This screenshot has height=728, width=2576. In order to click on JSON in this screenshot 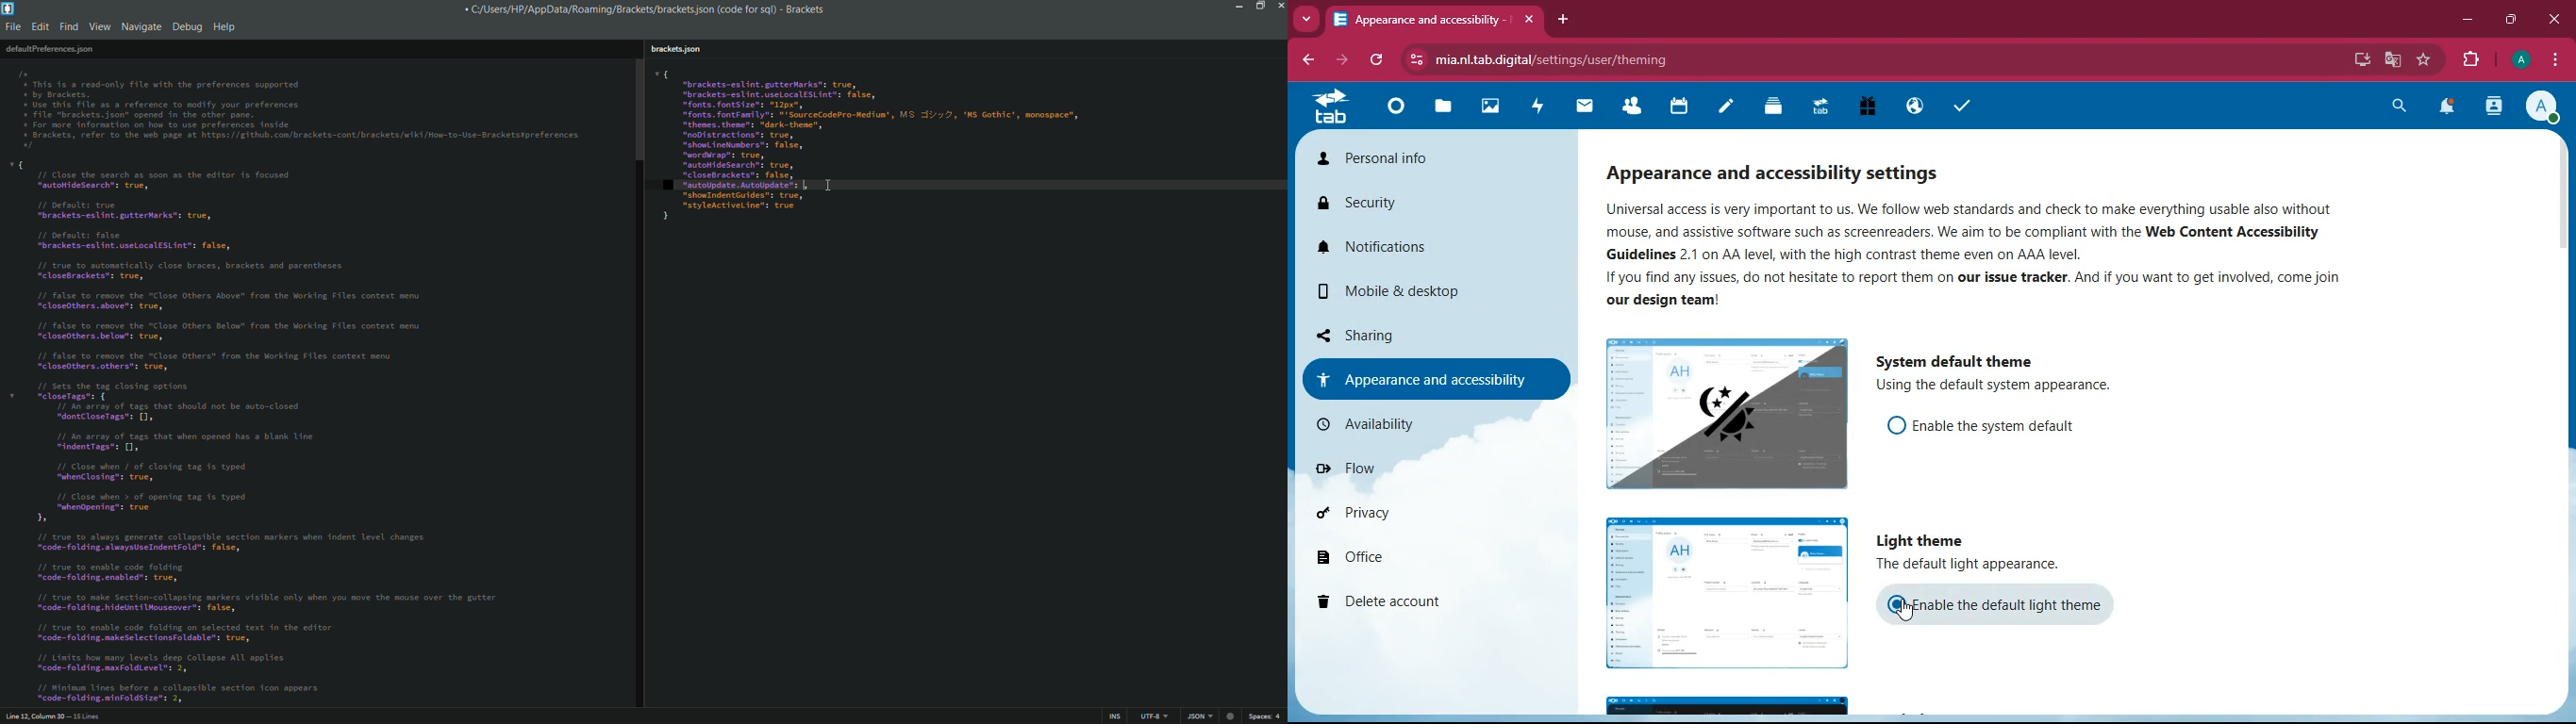, I will do `click(1198, 716)`.